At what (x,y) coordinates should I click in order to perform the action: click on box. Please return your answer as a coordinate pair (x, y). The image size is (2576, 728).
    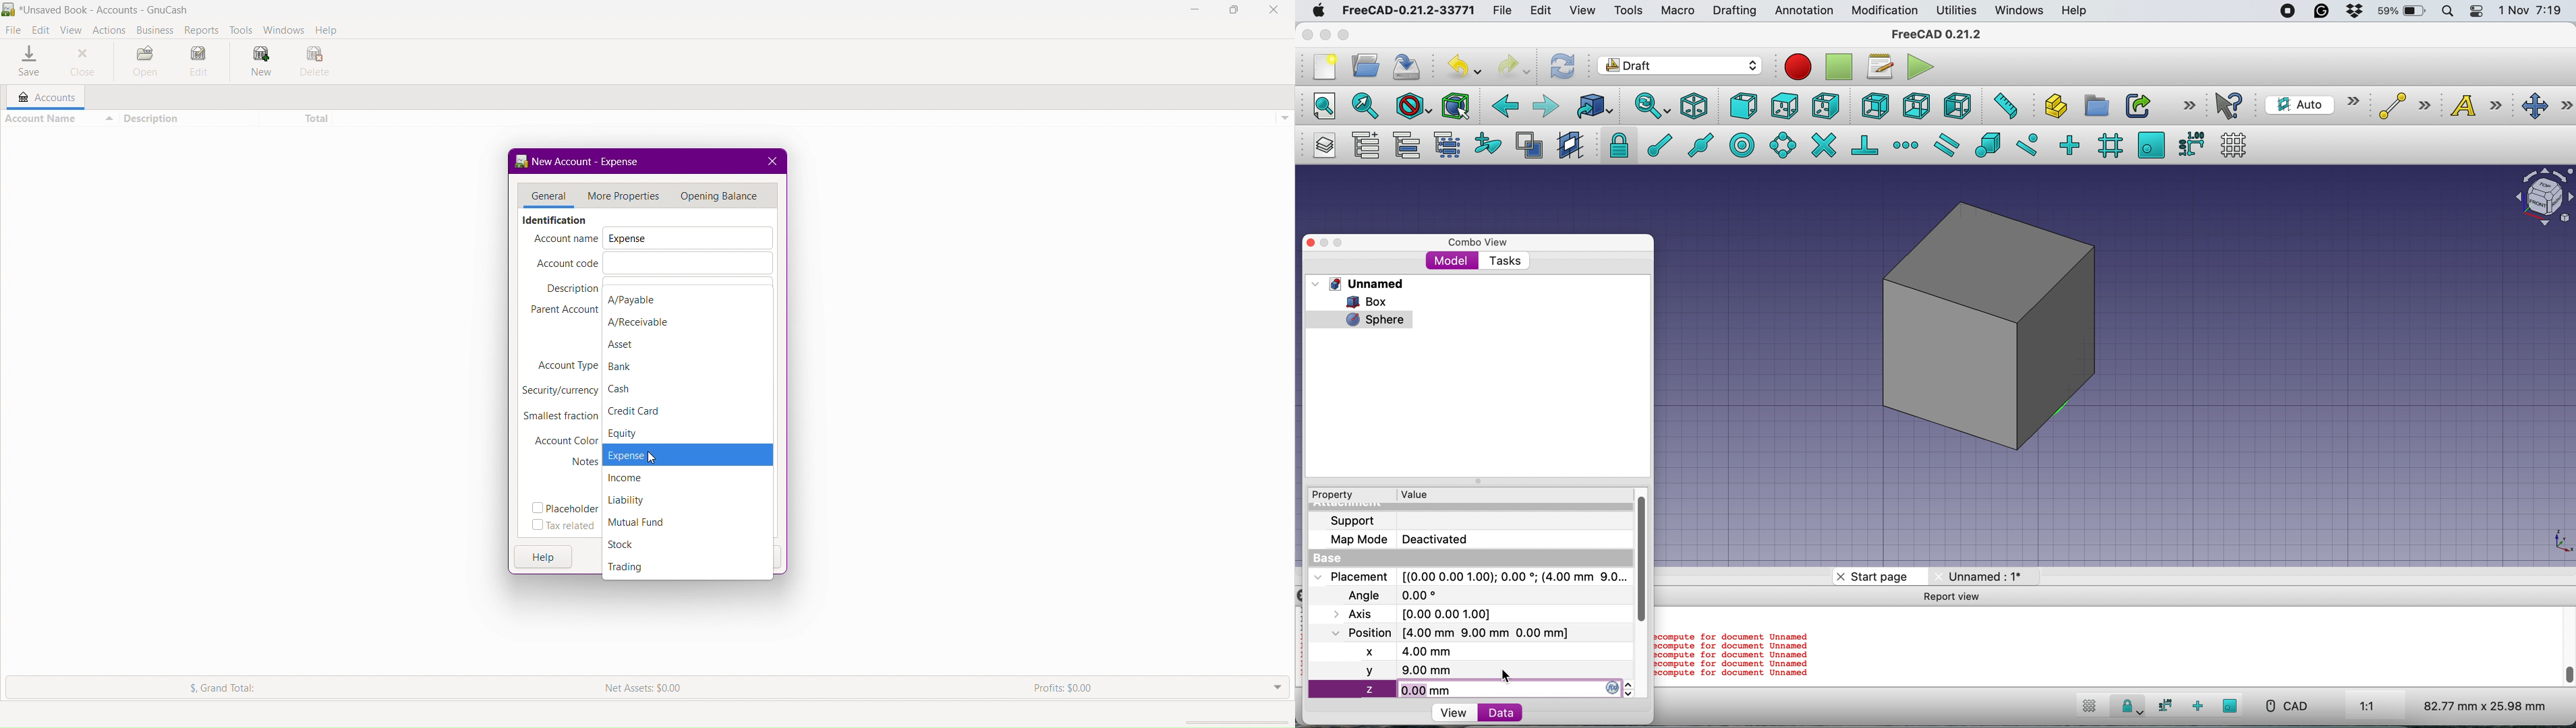
    Looking at the image, I should click on (1373, 302).